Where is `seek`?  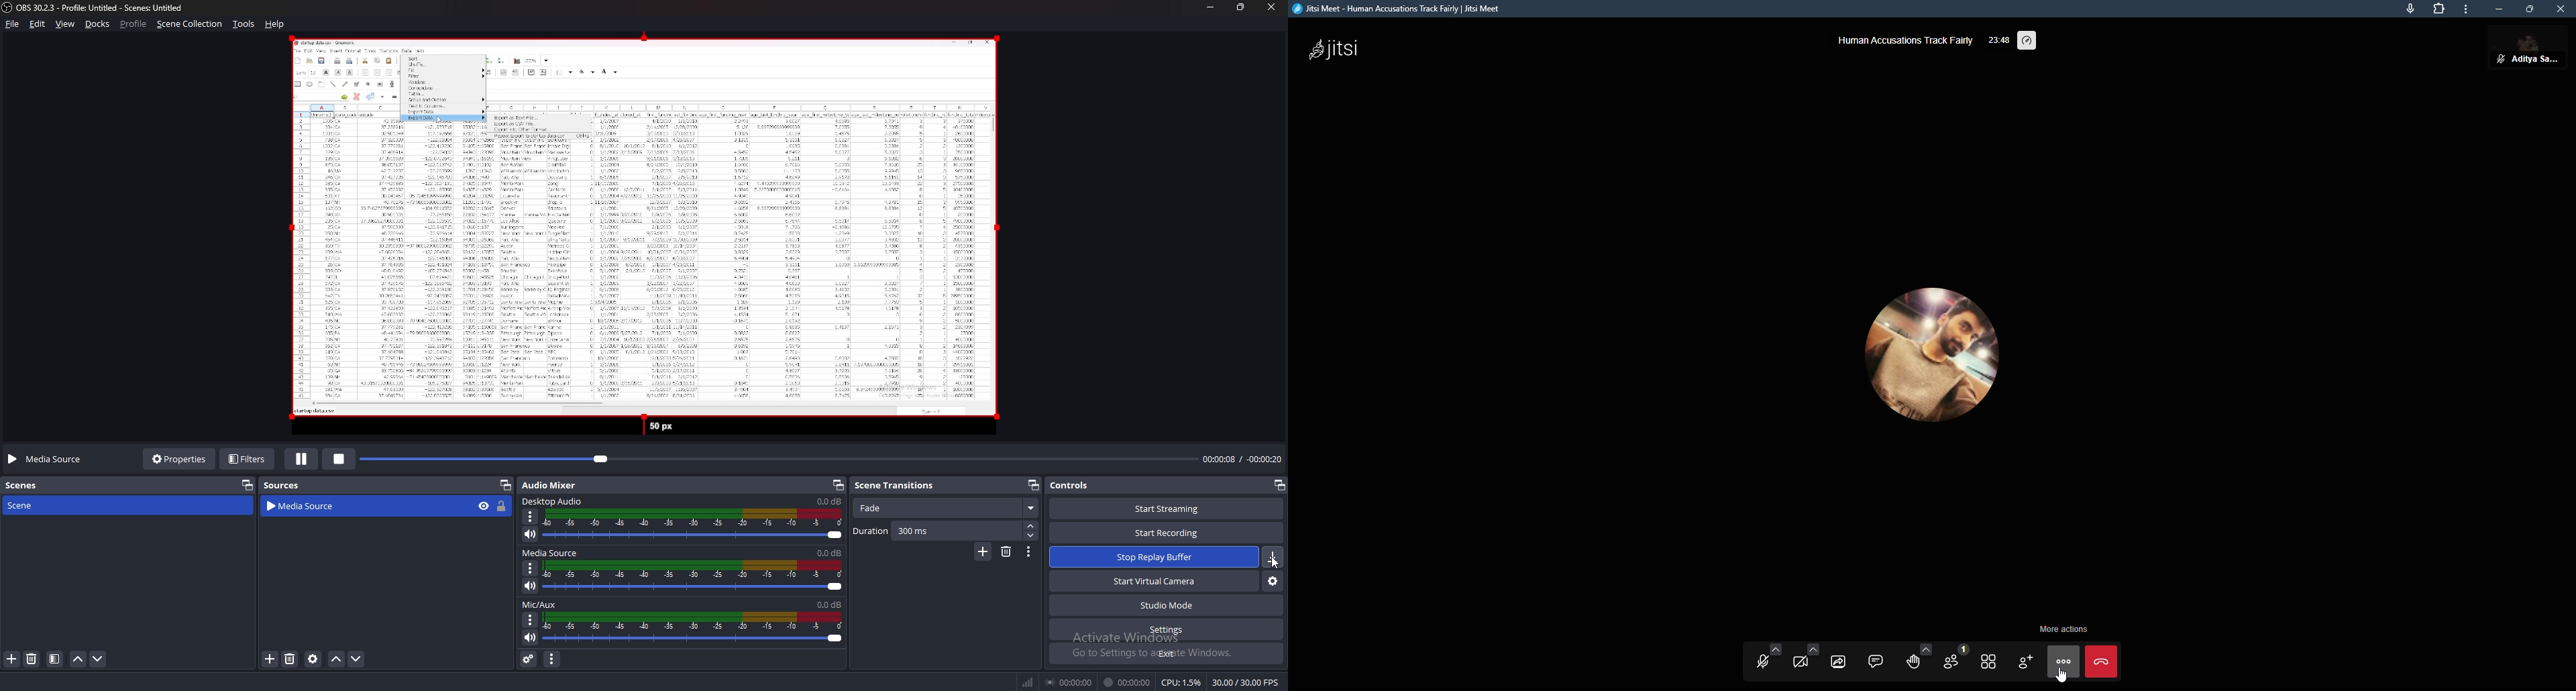
seek is located at coordinates (779, 460).